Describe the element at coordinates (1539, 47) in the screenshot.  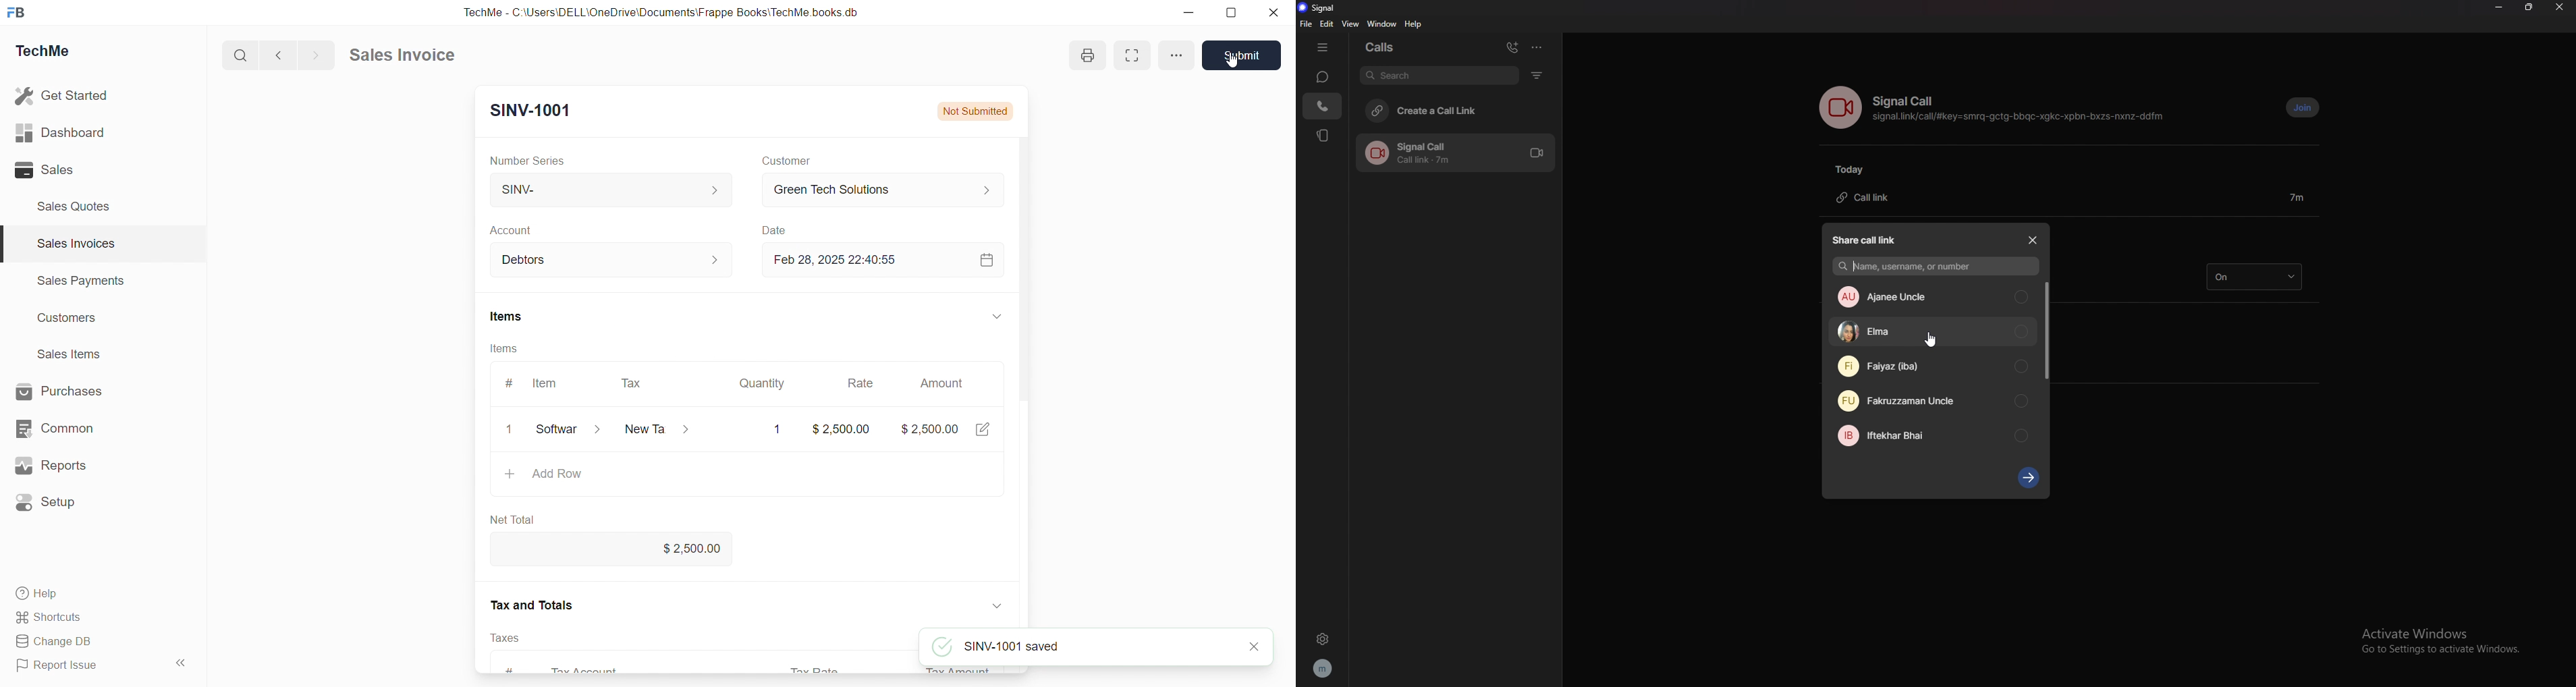
I see `options` at that location.